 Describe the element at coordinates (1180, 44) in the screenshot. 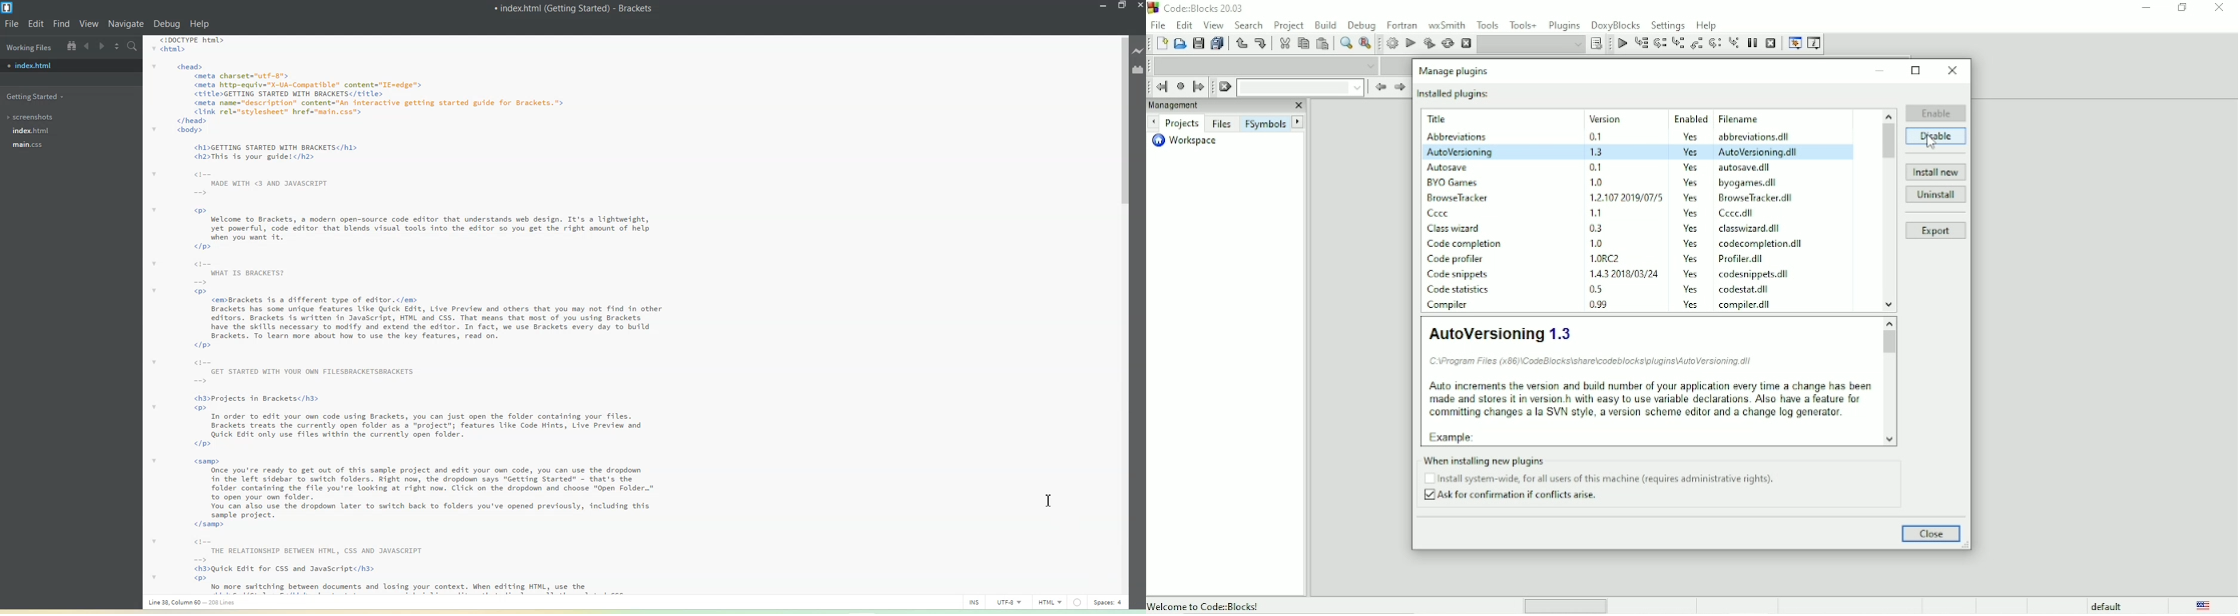

I see `Open` at that location.